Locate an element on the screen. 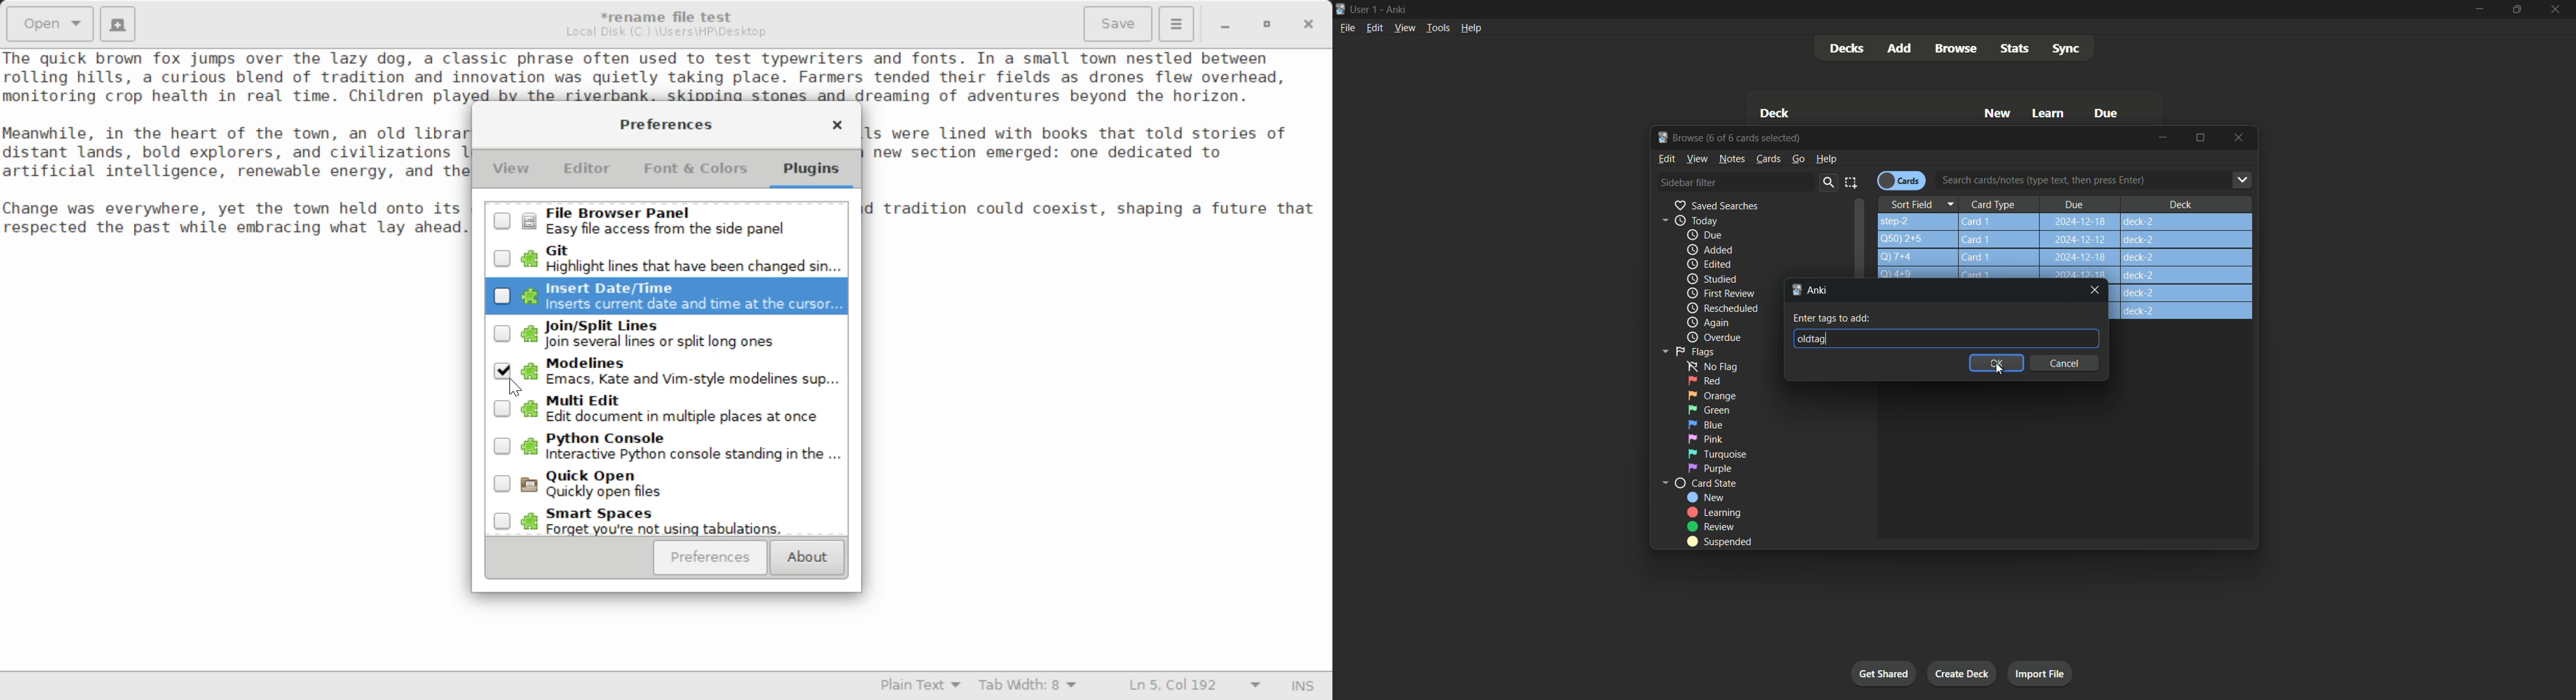  First review is located at coordinates (1720, 293).